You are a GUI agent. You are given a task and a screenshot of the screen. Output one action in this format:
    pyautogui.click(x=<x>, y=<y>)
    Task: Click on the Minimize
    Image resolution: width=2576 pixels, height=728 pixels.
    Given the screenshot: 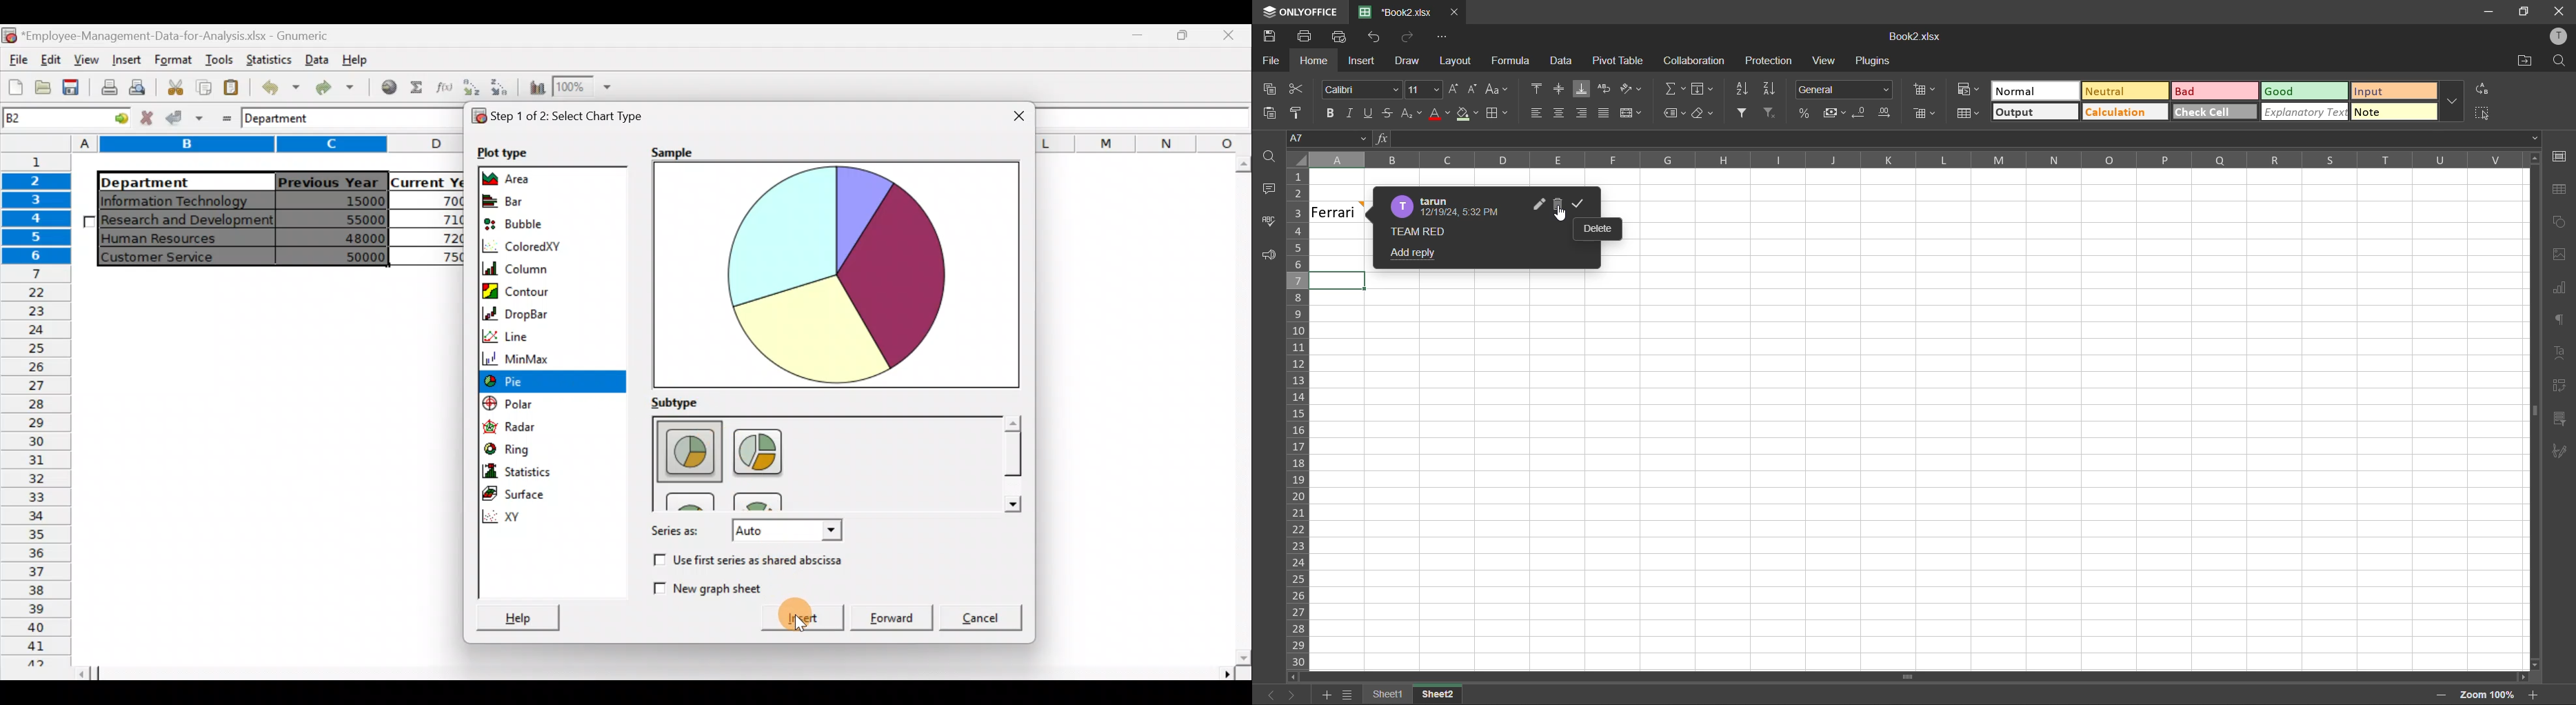 What is the action you would take?
    pyautogui.click(x=1184, y=40)
    